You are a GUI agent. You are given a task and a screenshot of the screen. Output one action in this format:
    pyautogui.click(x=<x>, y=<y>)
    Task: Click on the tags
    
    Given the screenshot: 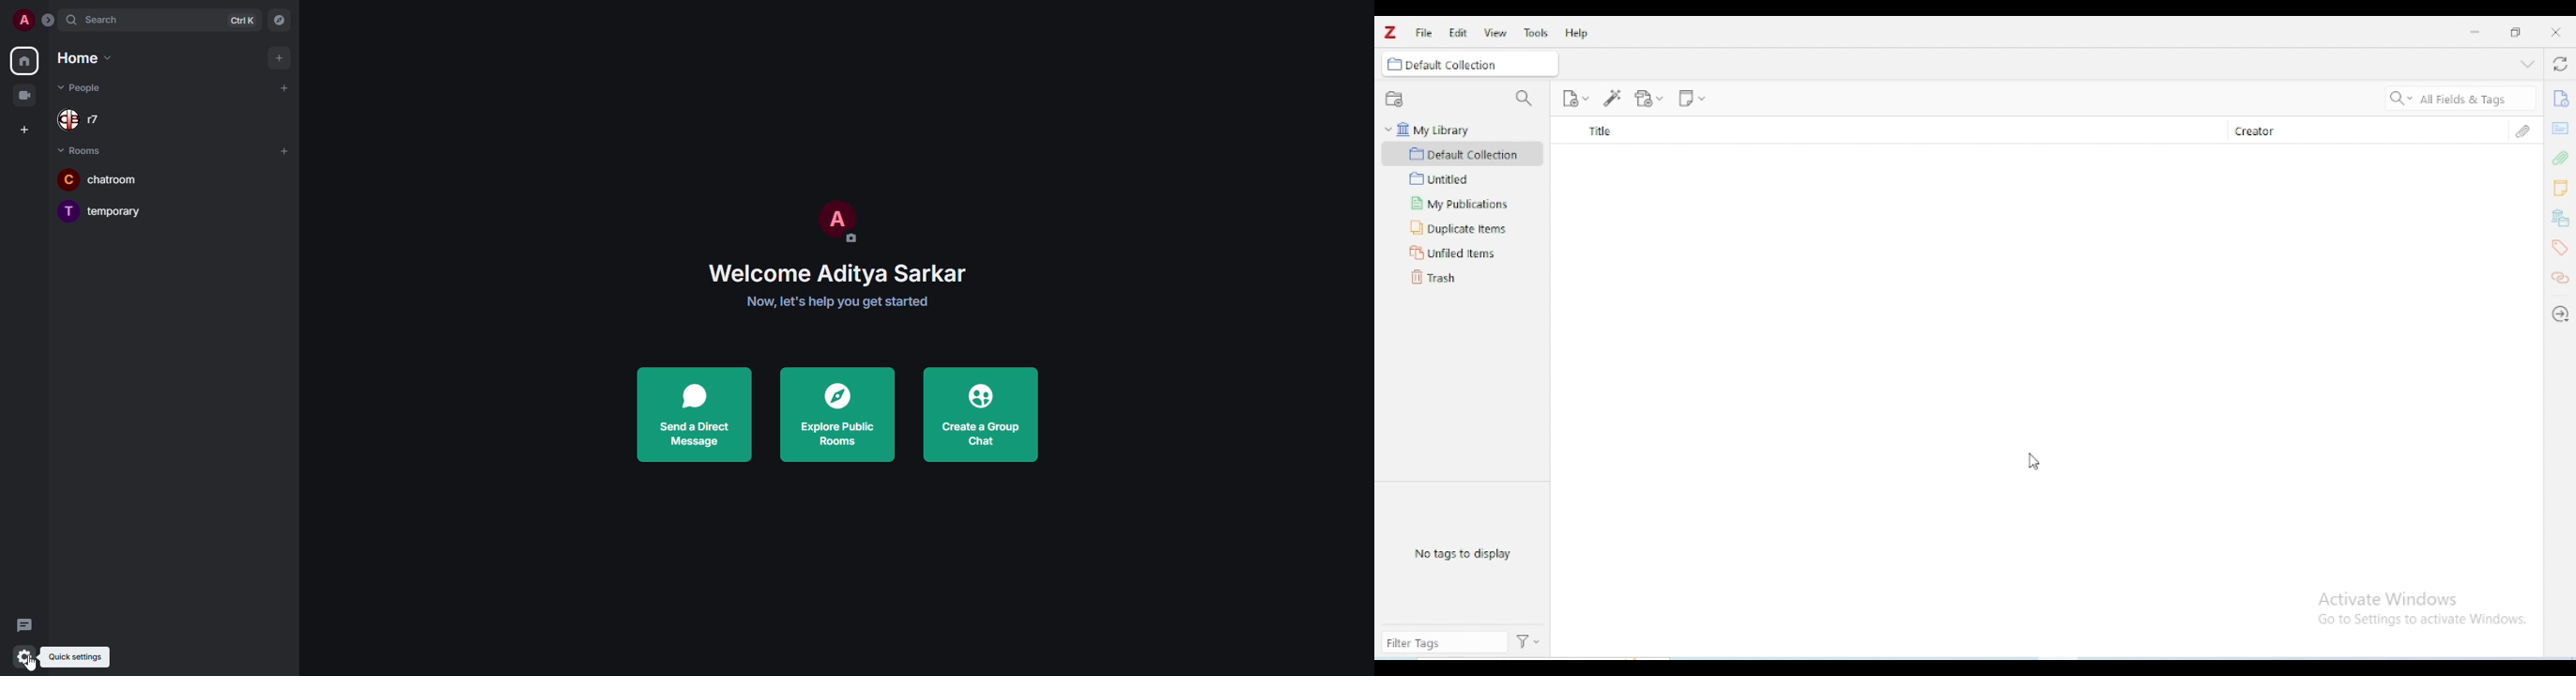 What is the action you would take?
    pyautogui.click(x=2560, y=248)
    